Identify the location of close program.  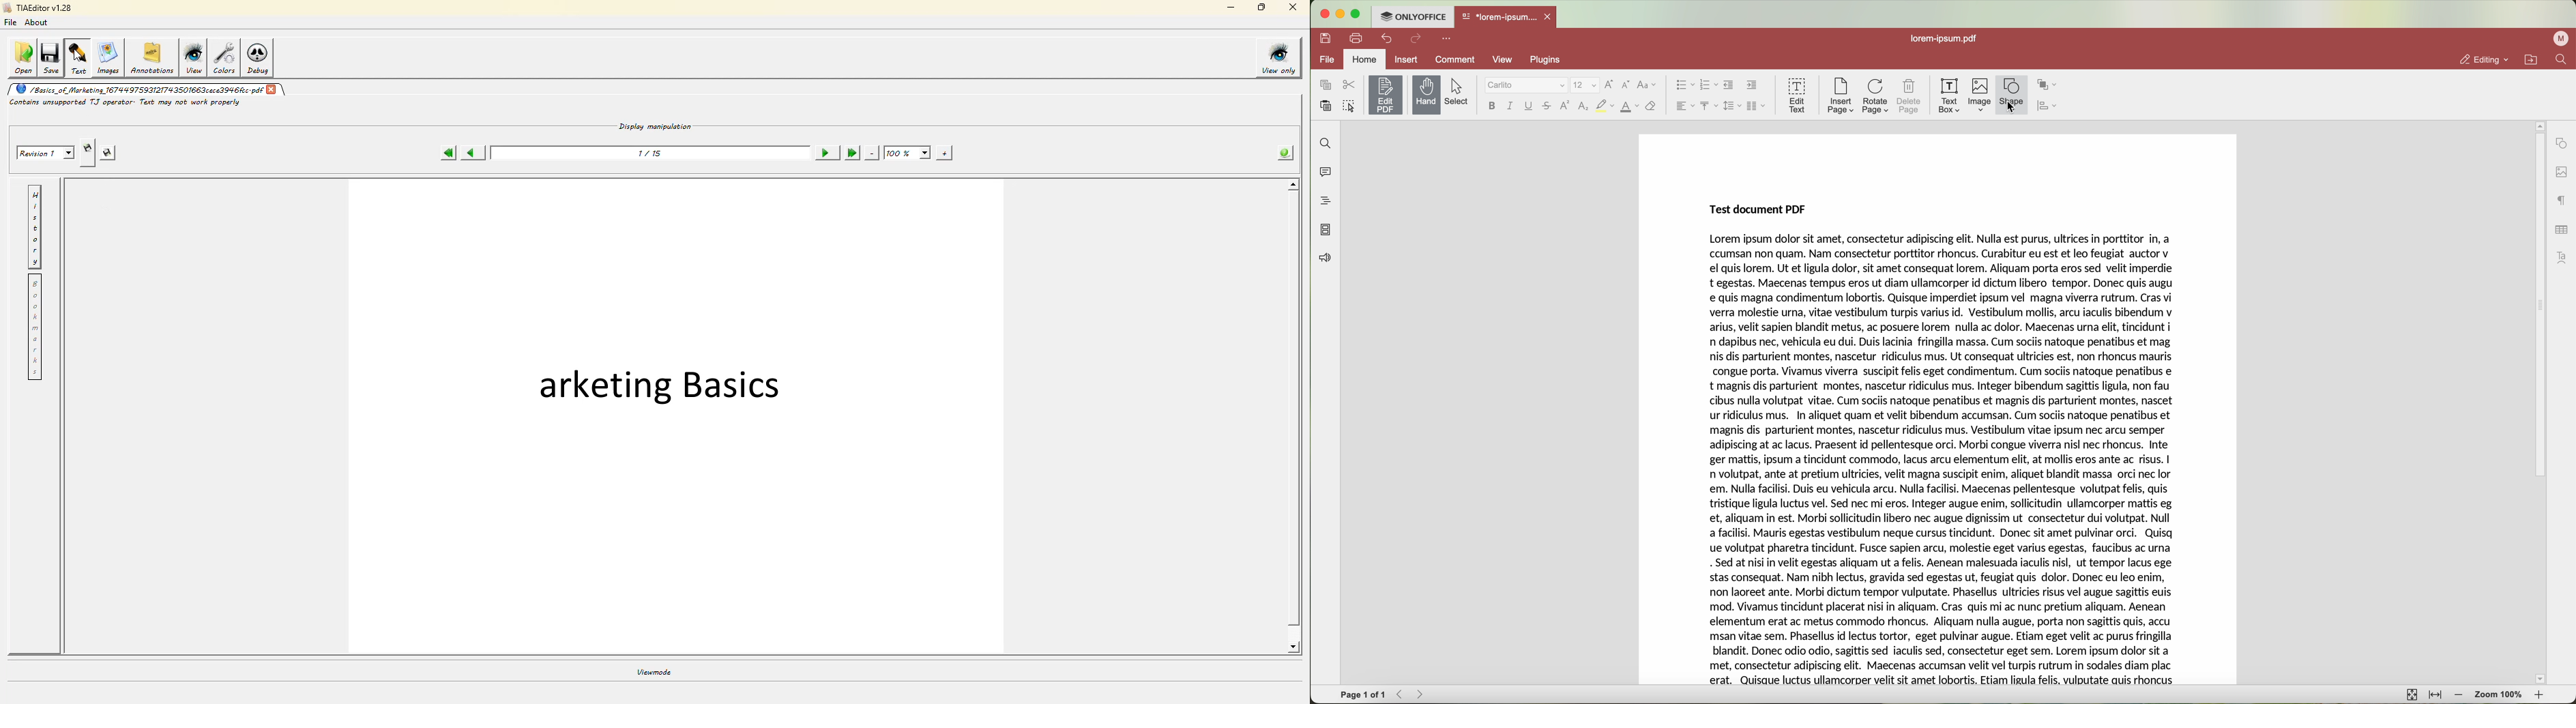
(1325, 14).